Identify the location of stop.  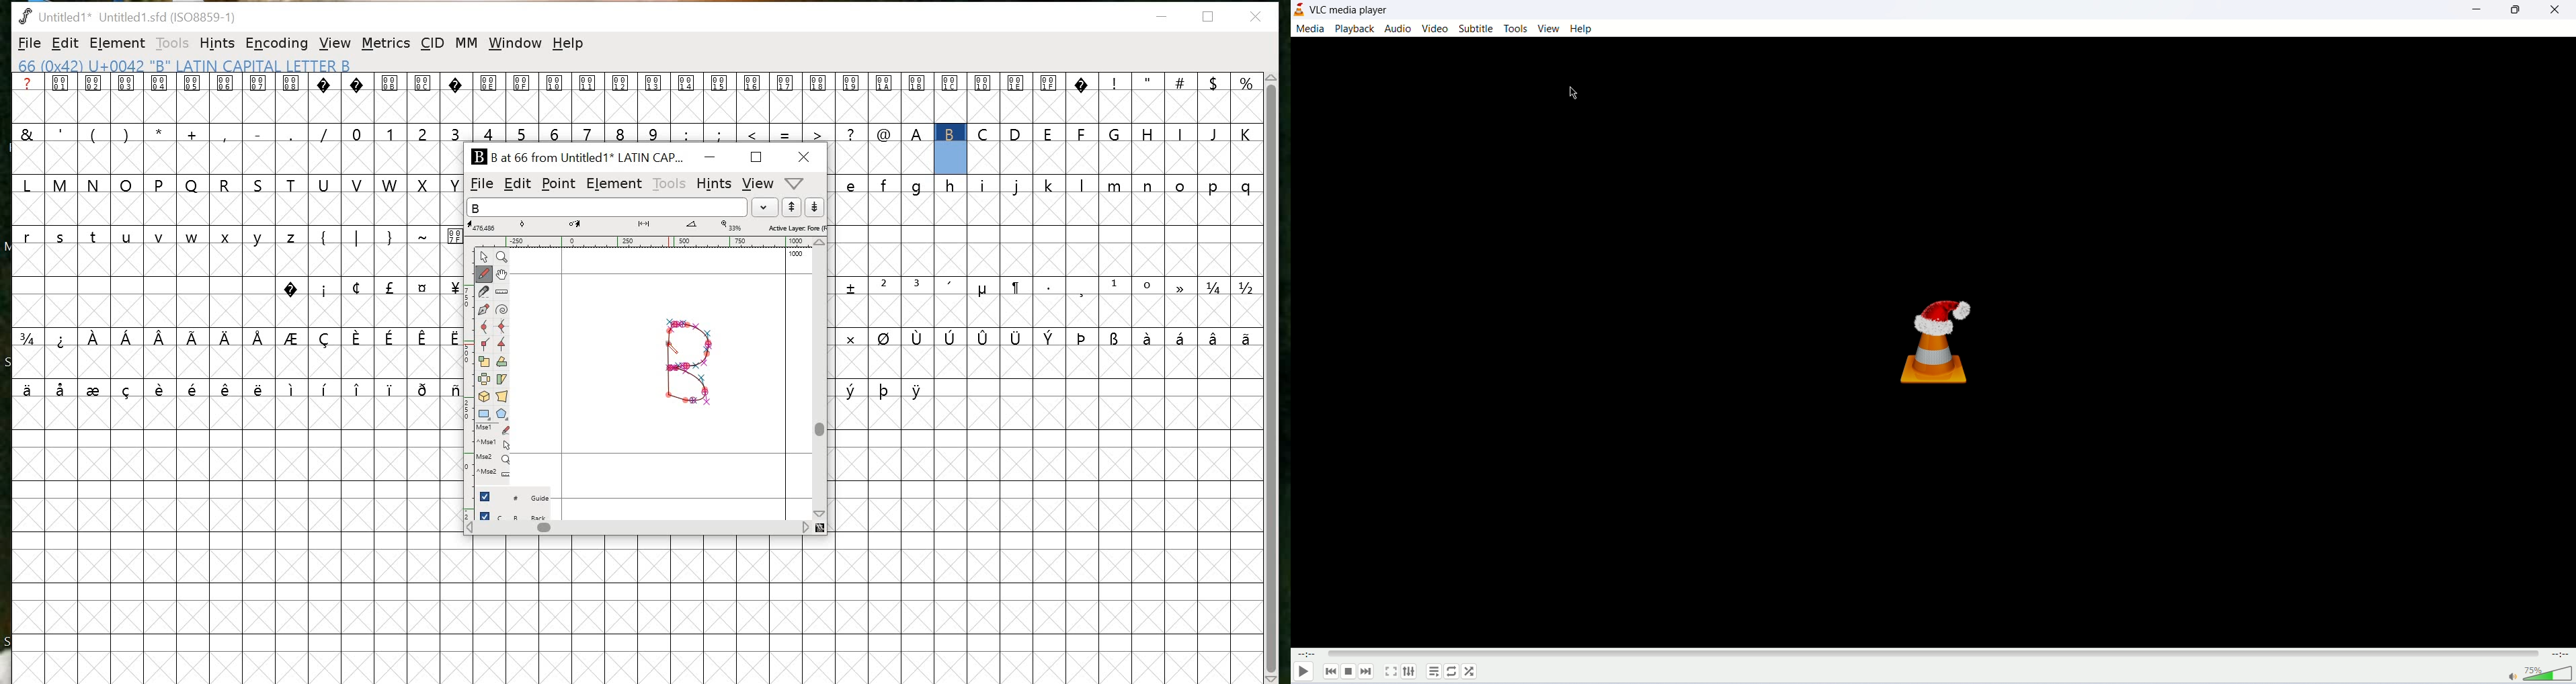
(1348, 671).